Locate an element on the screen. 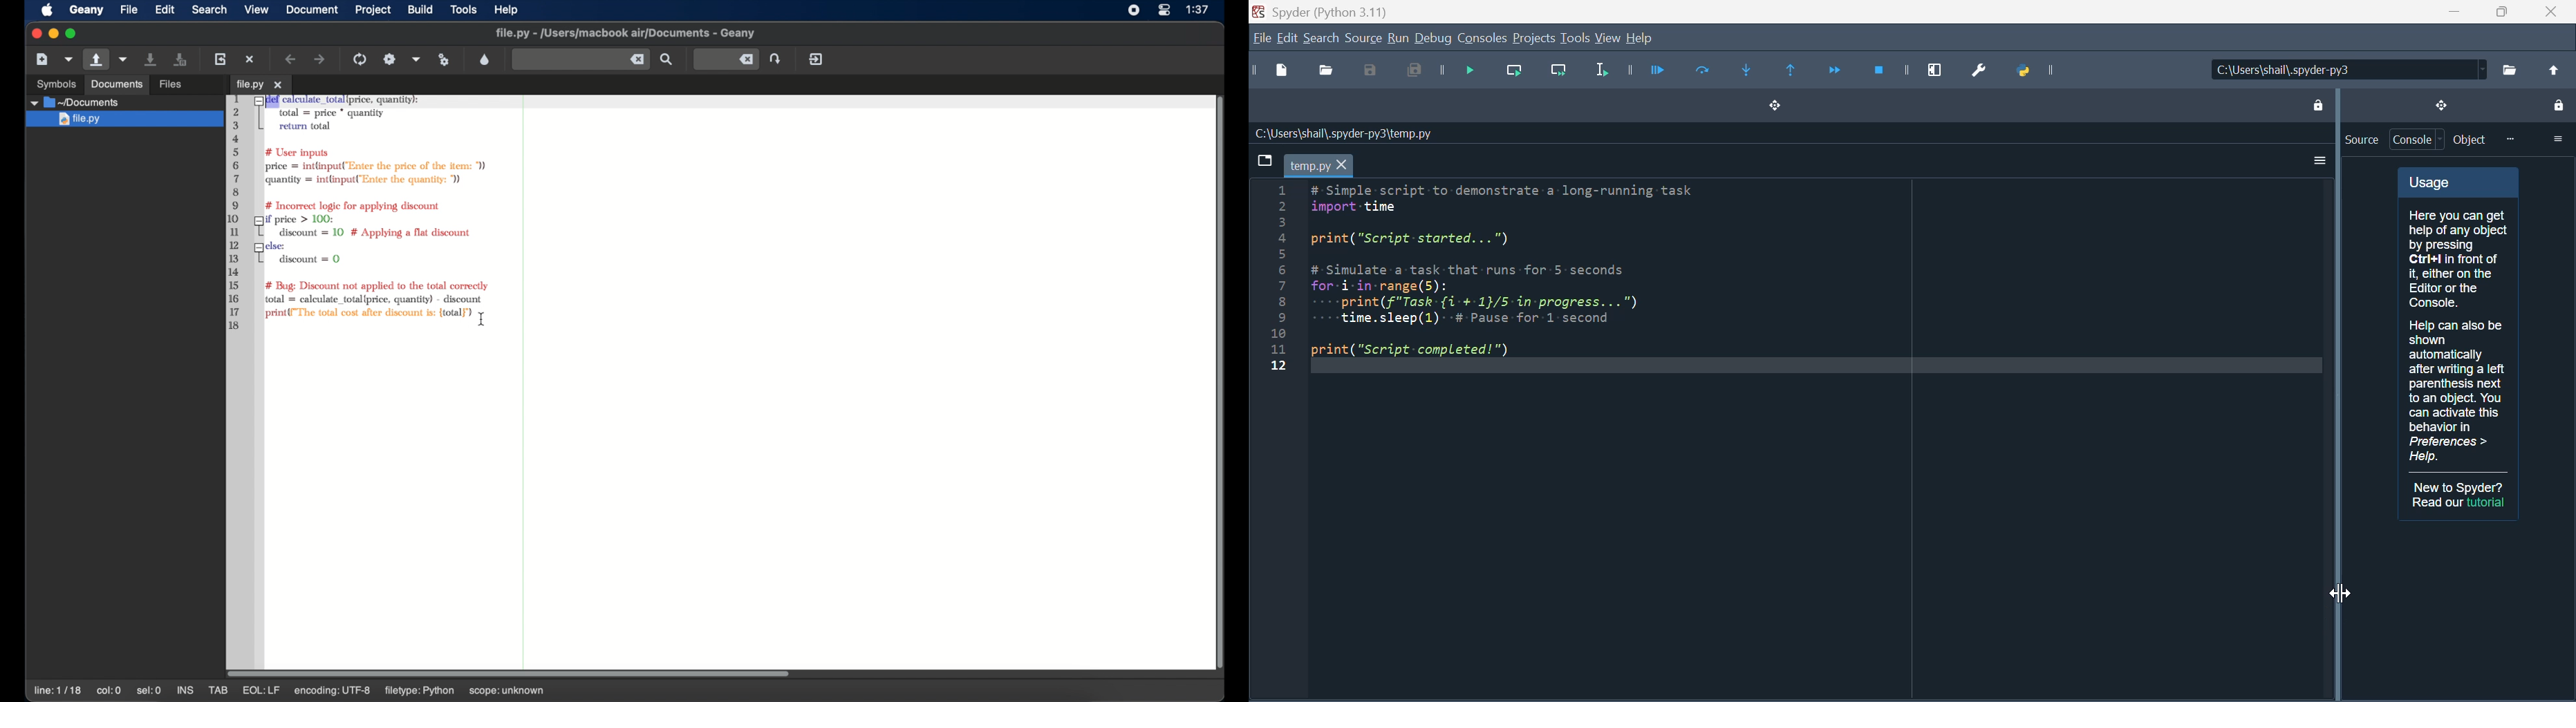 The height and width of the screenshot is (728, 2576). Run file is located at coordinates (1656, 70).